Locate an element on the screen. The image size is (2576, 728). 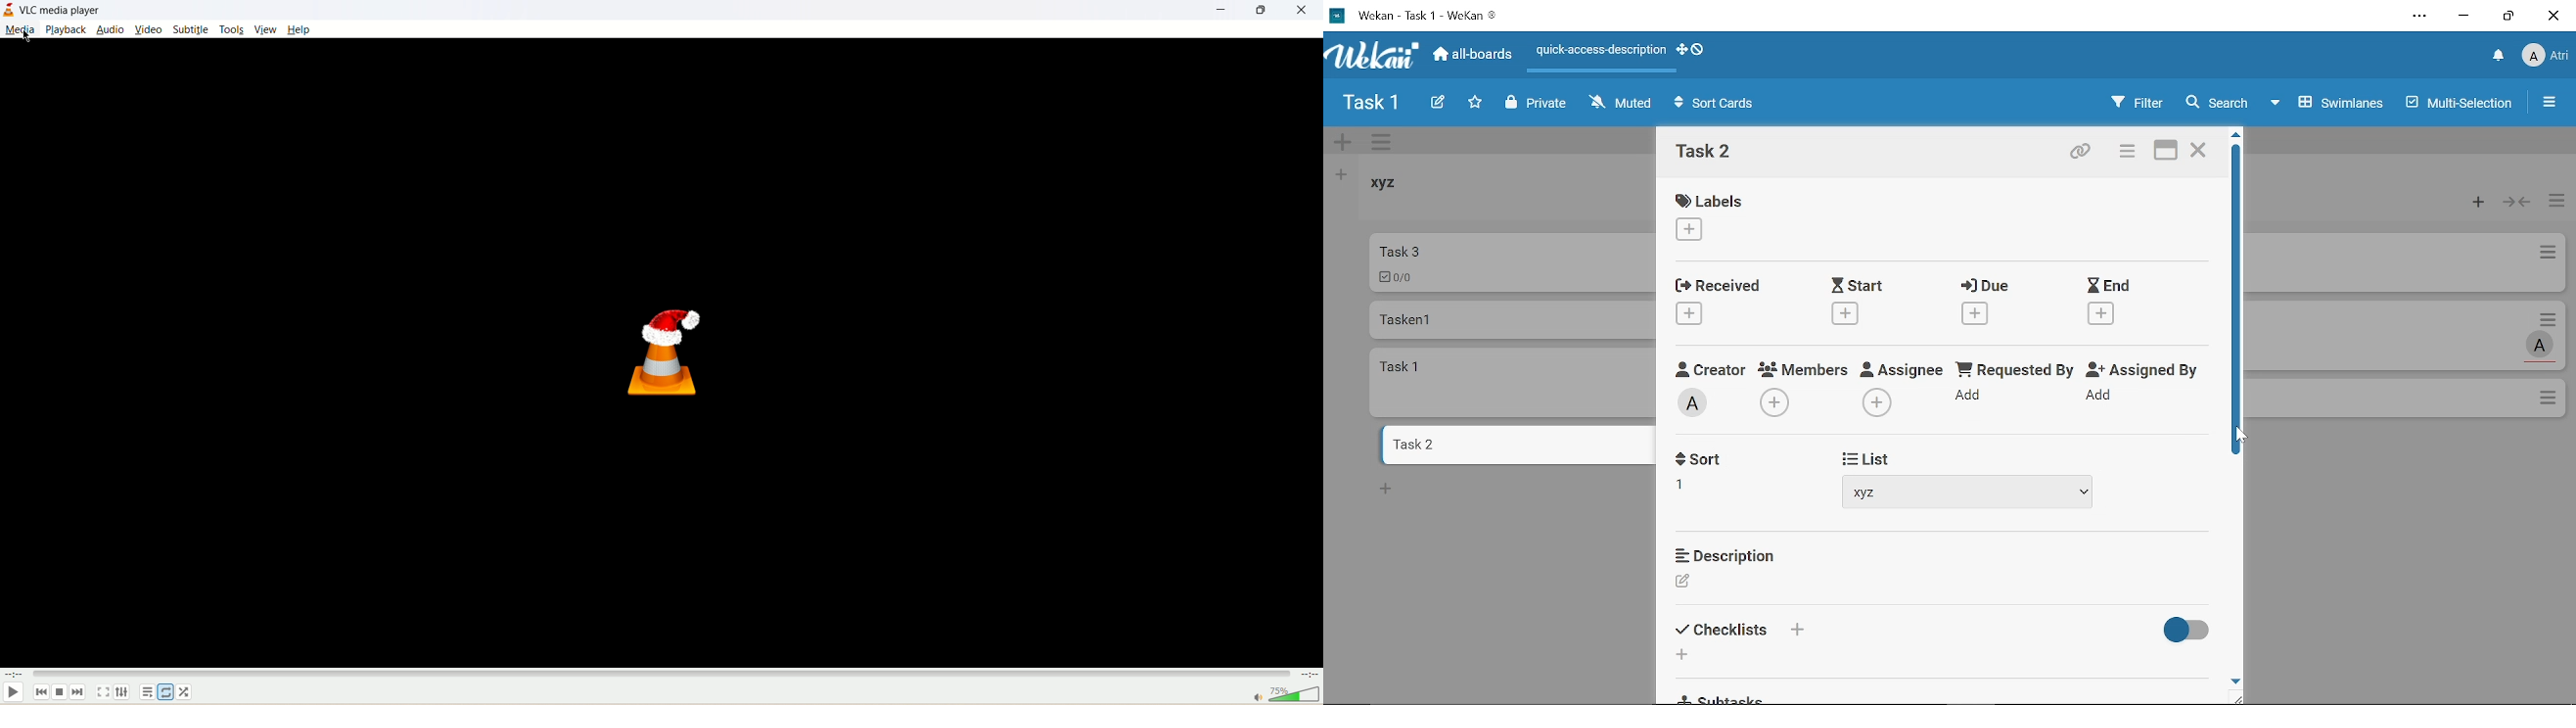
view is located at coordinates (265, 28).